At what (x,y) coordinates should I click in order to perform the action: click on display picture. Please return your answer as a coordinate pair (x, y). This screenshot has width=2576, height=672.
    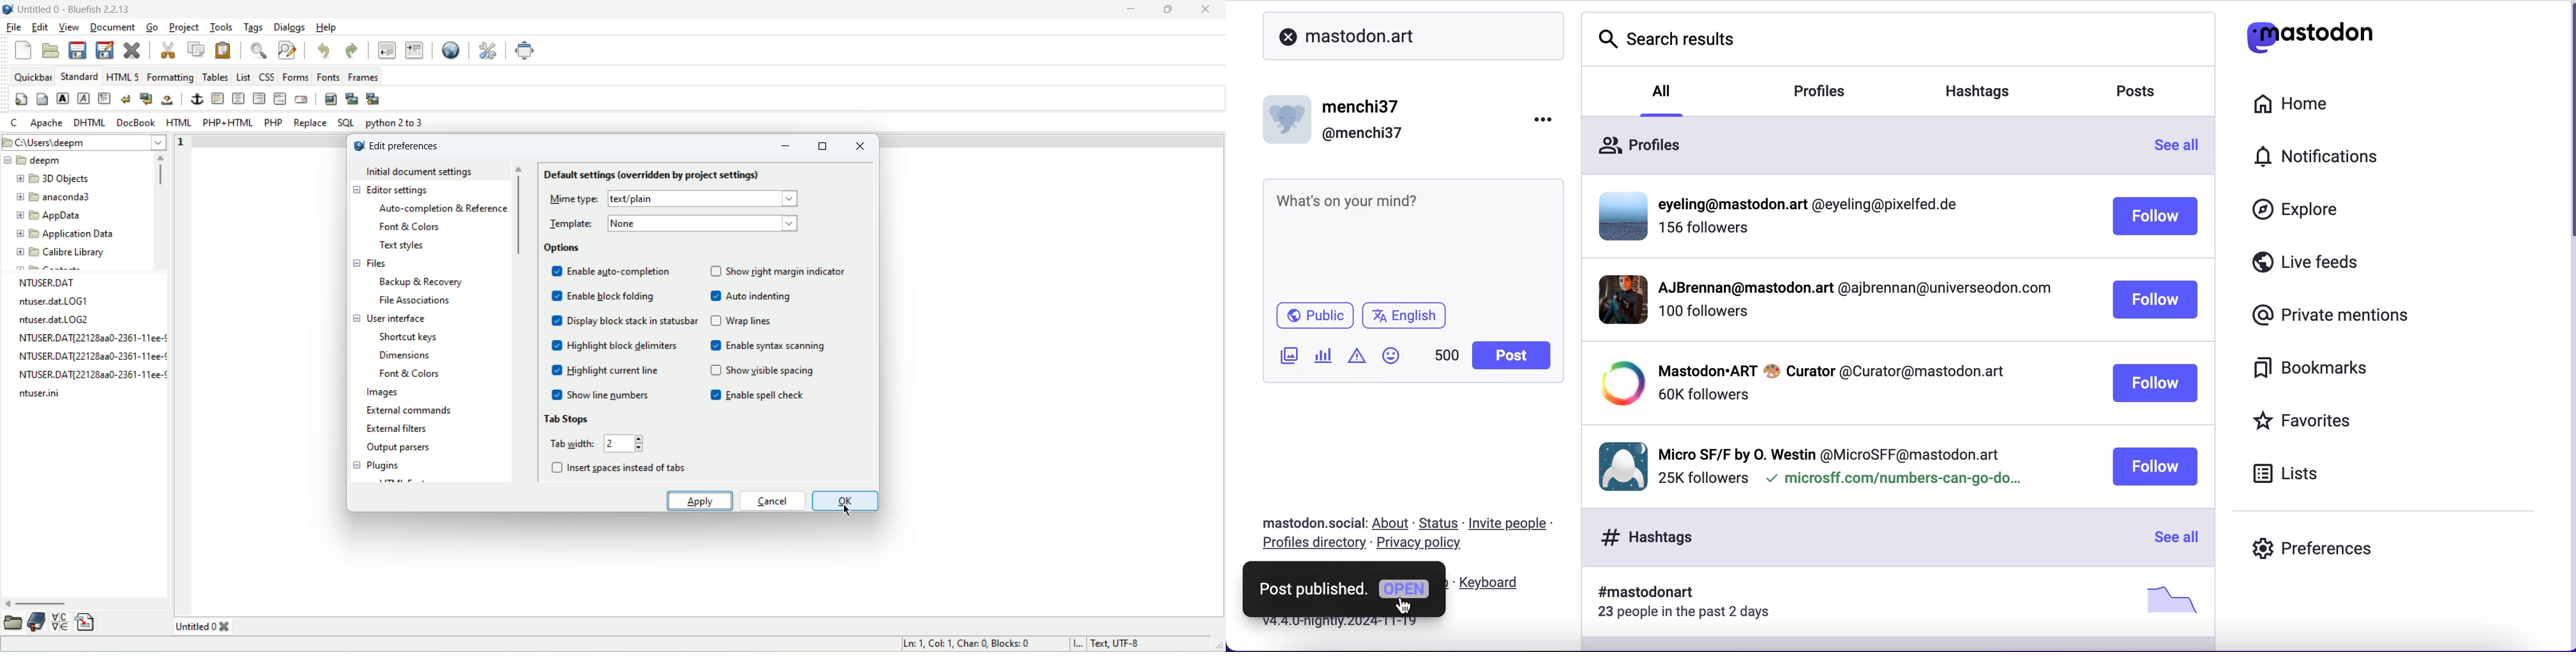
    Looking at the image, I should click on (1289, 116).